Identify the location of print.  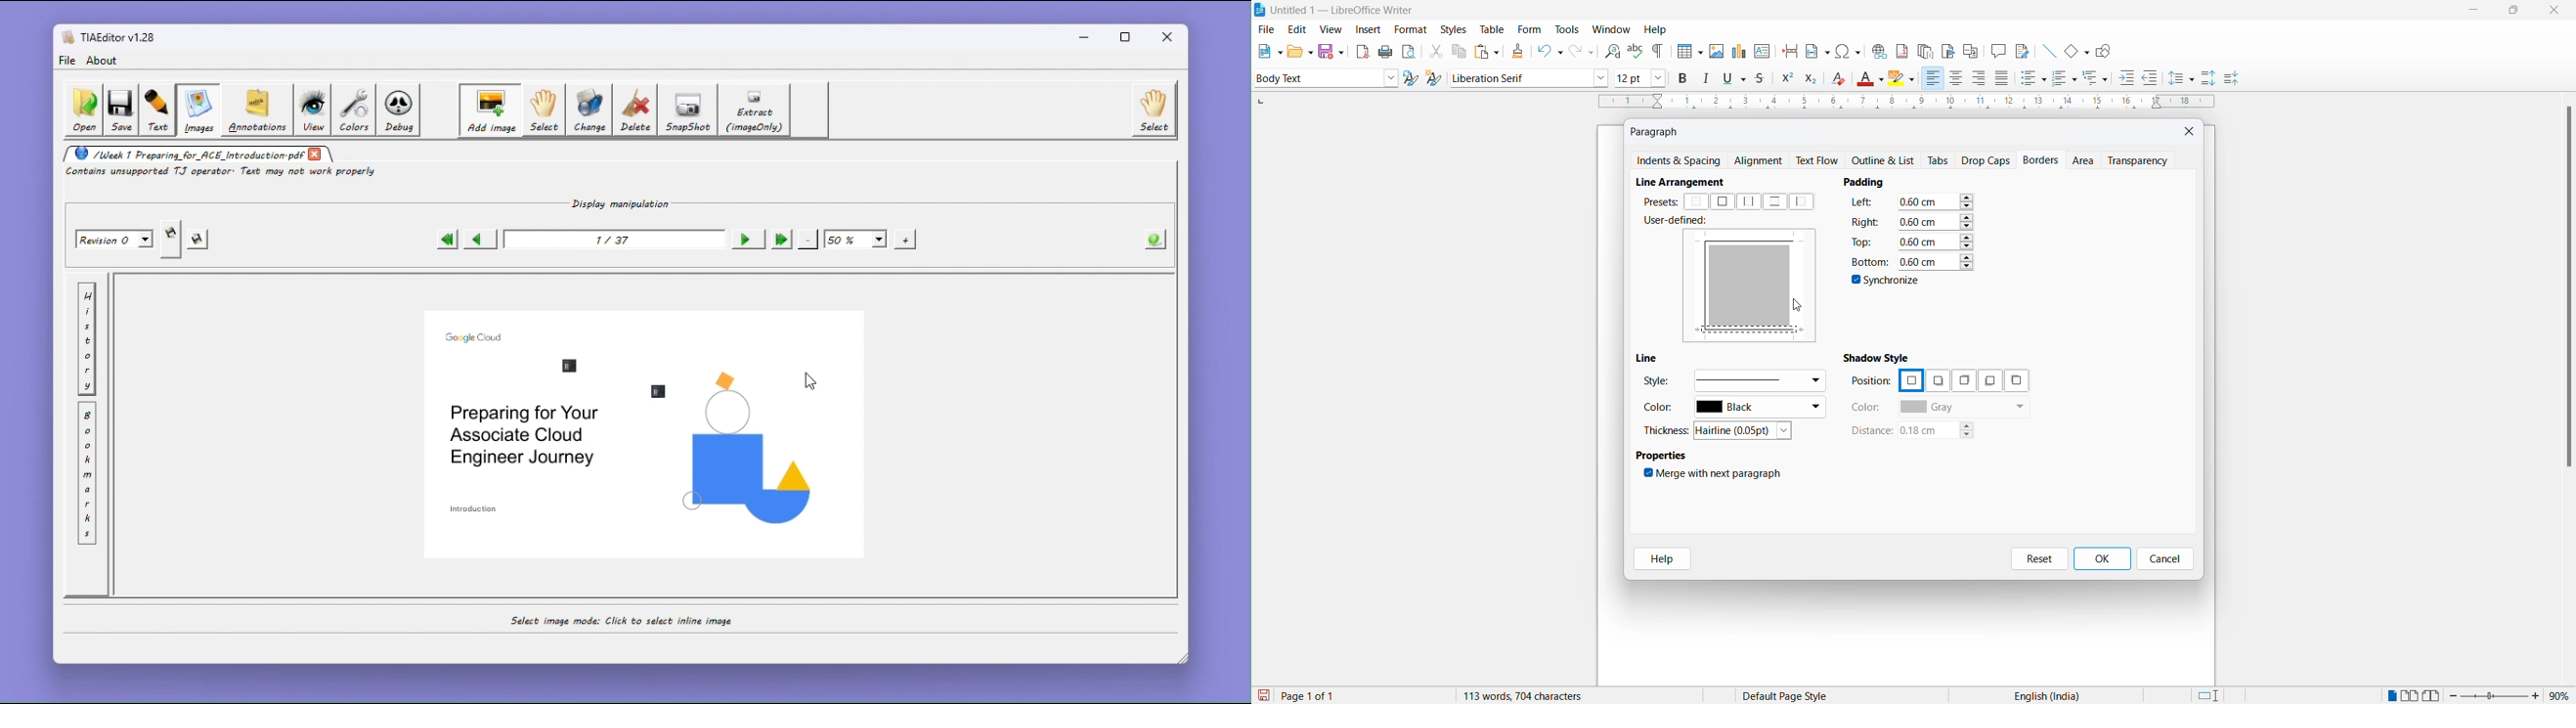
(1387, 52).